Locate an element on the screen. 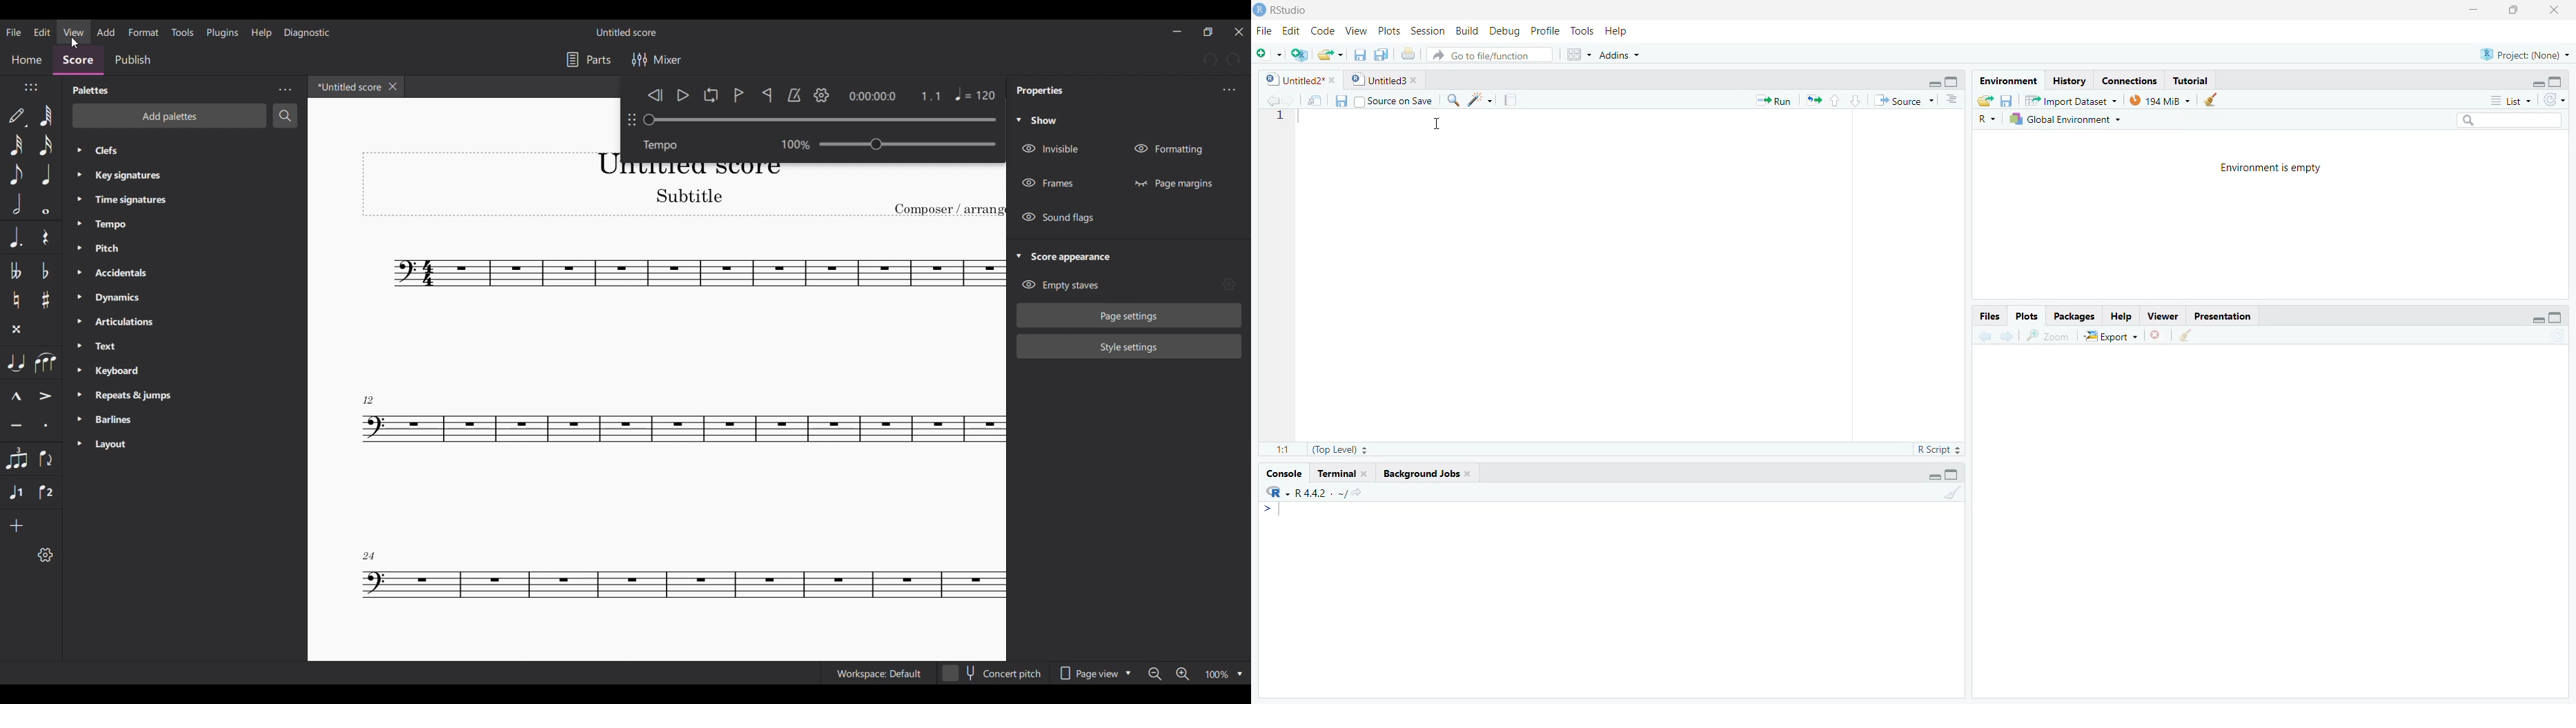 This screenshot has width=2576, height=728. Cleaner objects is located at coordinates (2215, 100).